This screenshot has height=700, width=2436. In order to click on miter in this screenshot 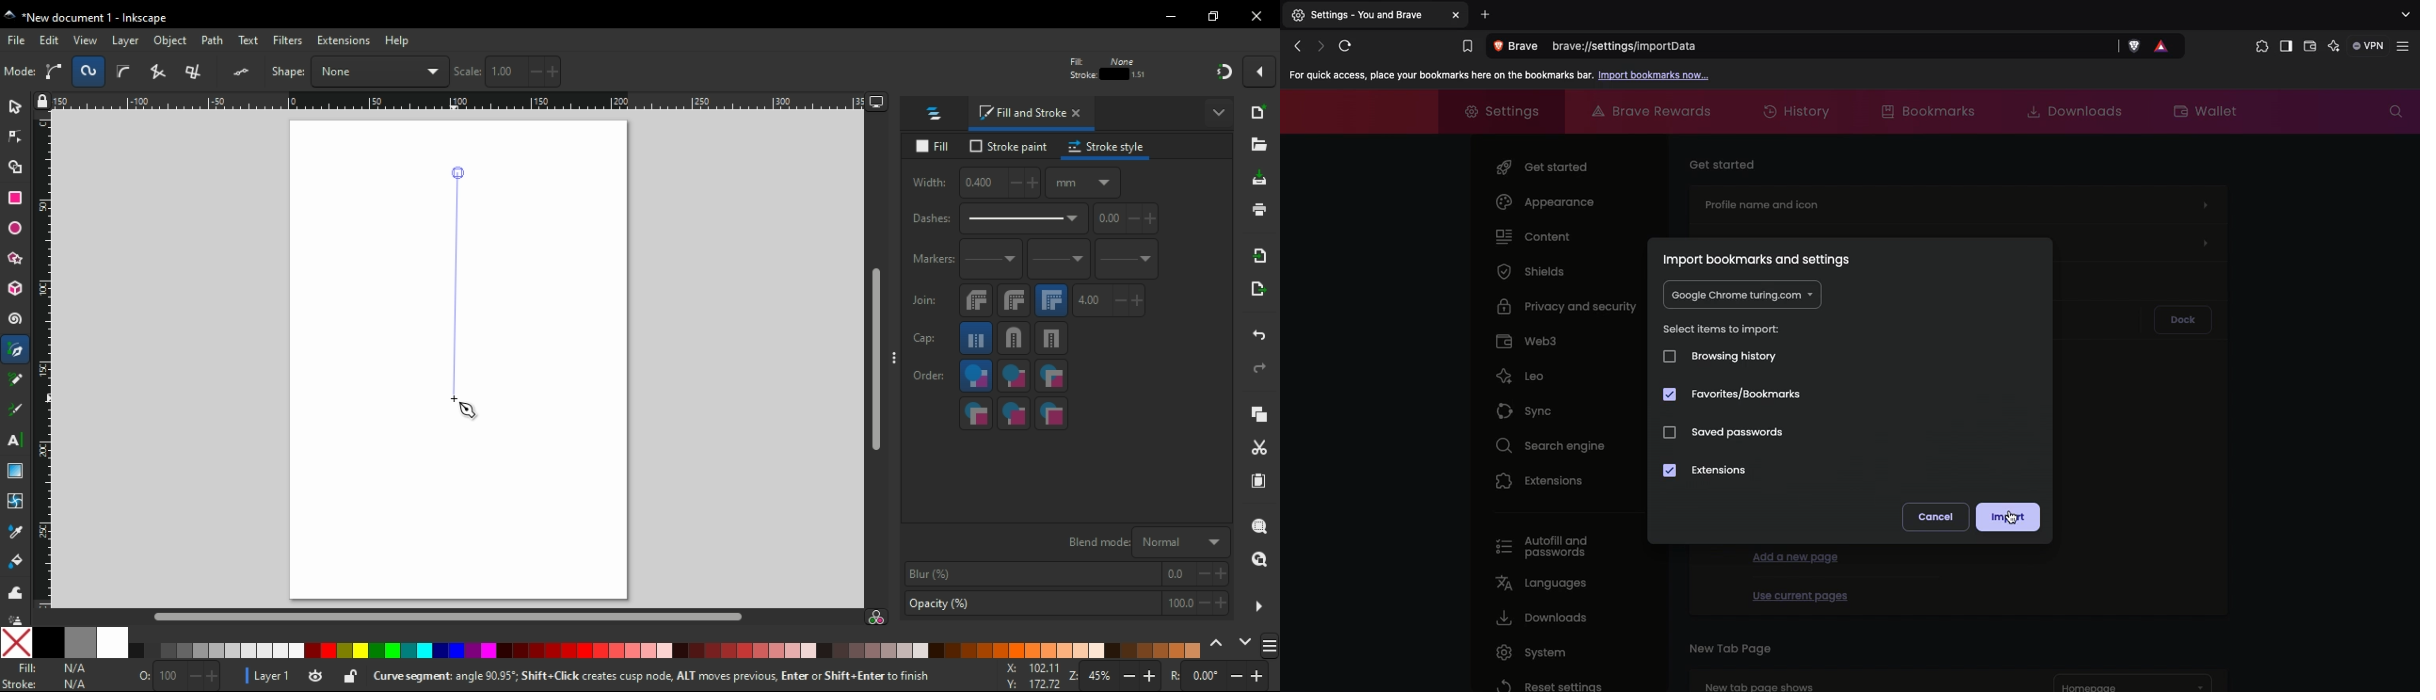, I will do `click(1051, 300)`.